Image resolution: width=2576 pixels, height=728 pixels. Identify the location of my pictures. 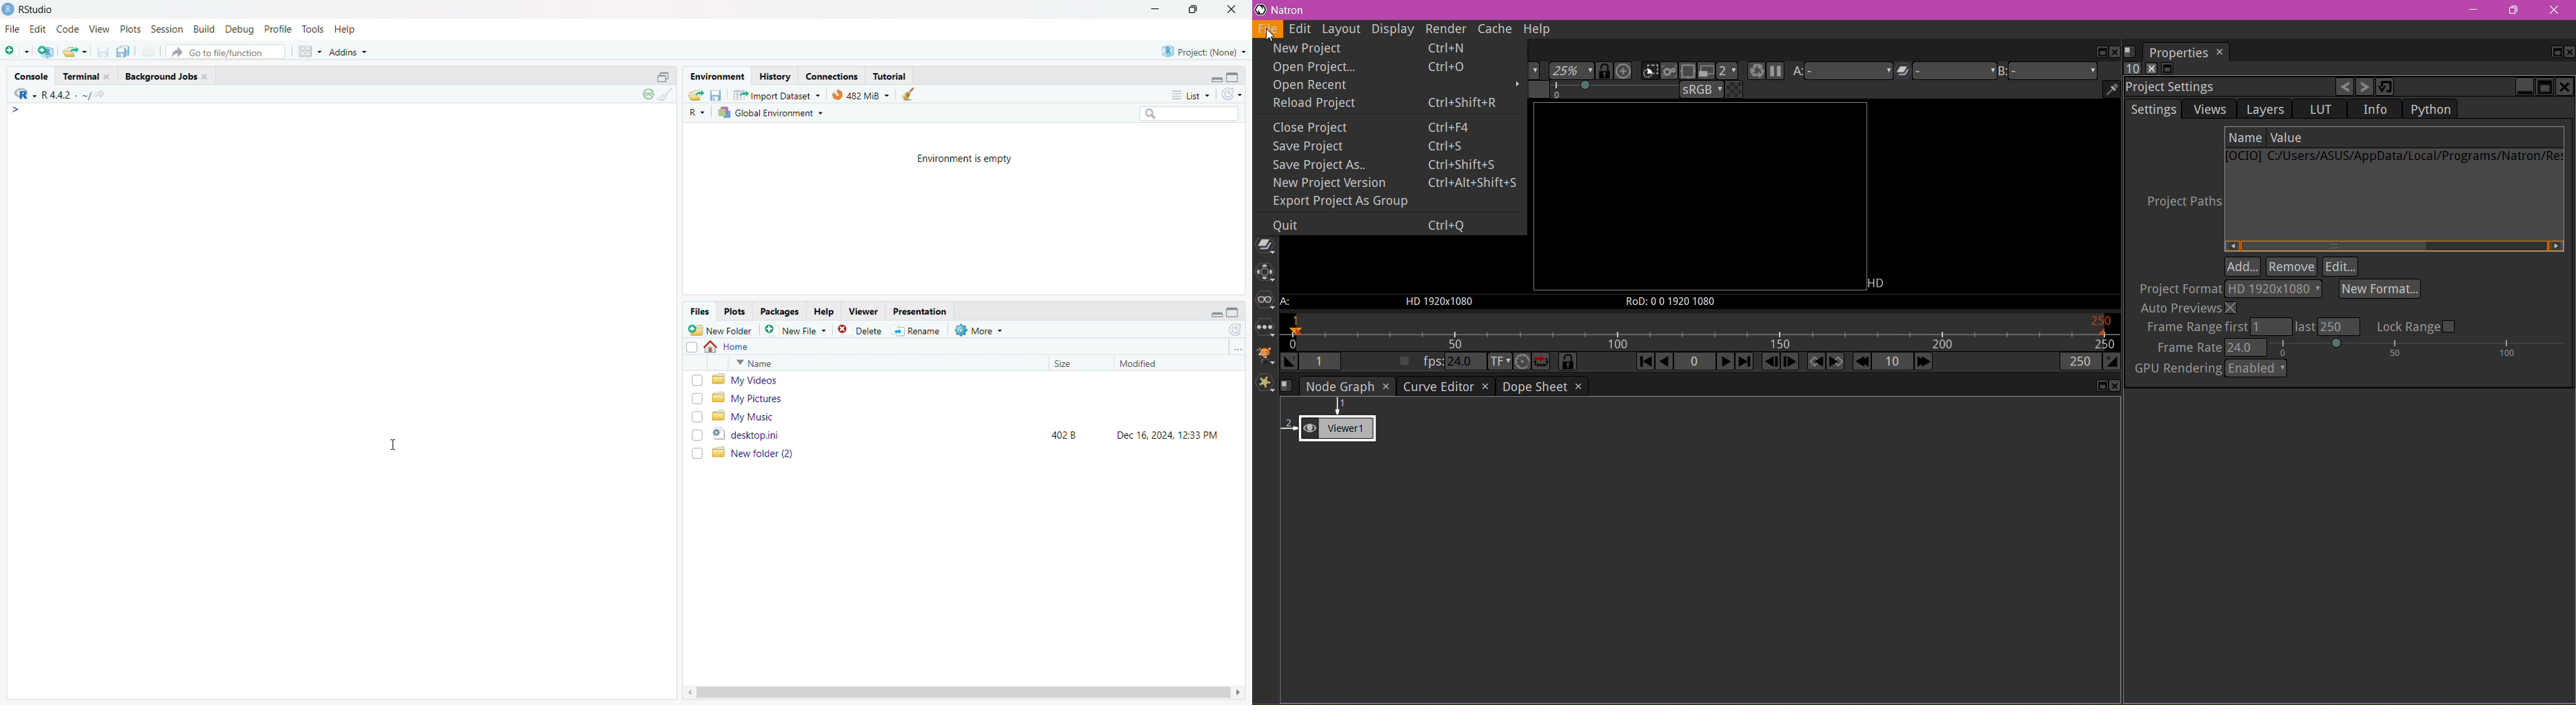
(973, 398).